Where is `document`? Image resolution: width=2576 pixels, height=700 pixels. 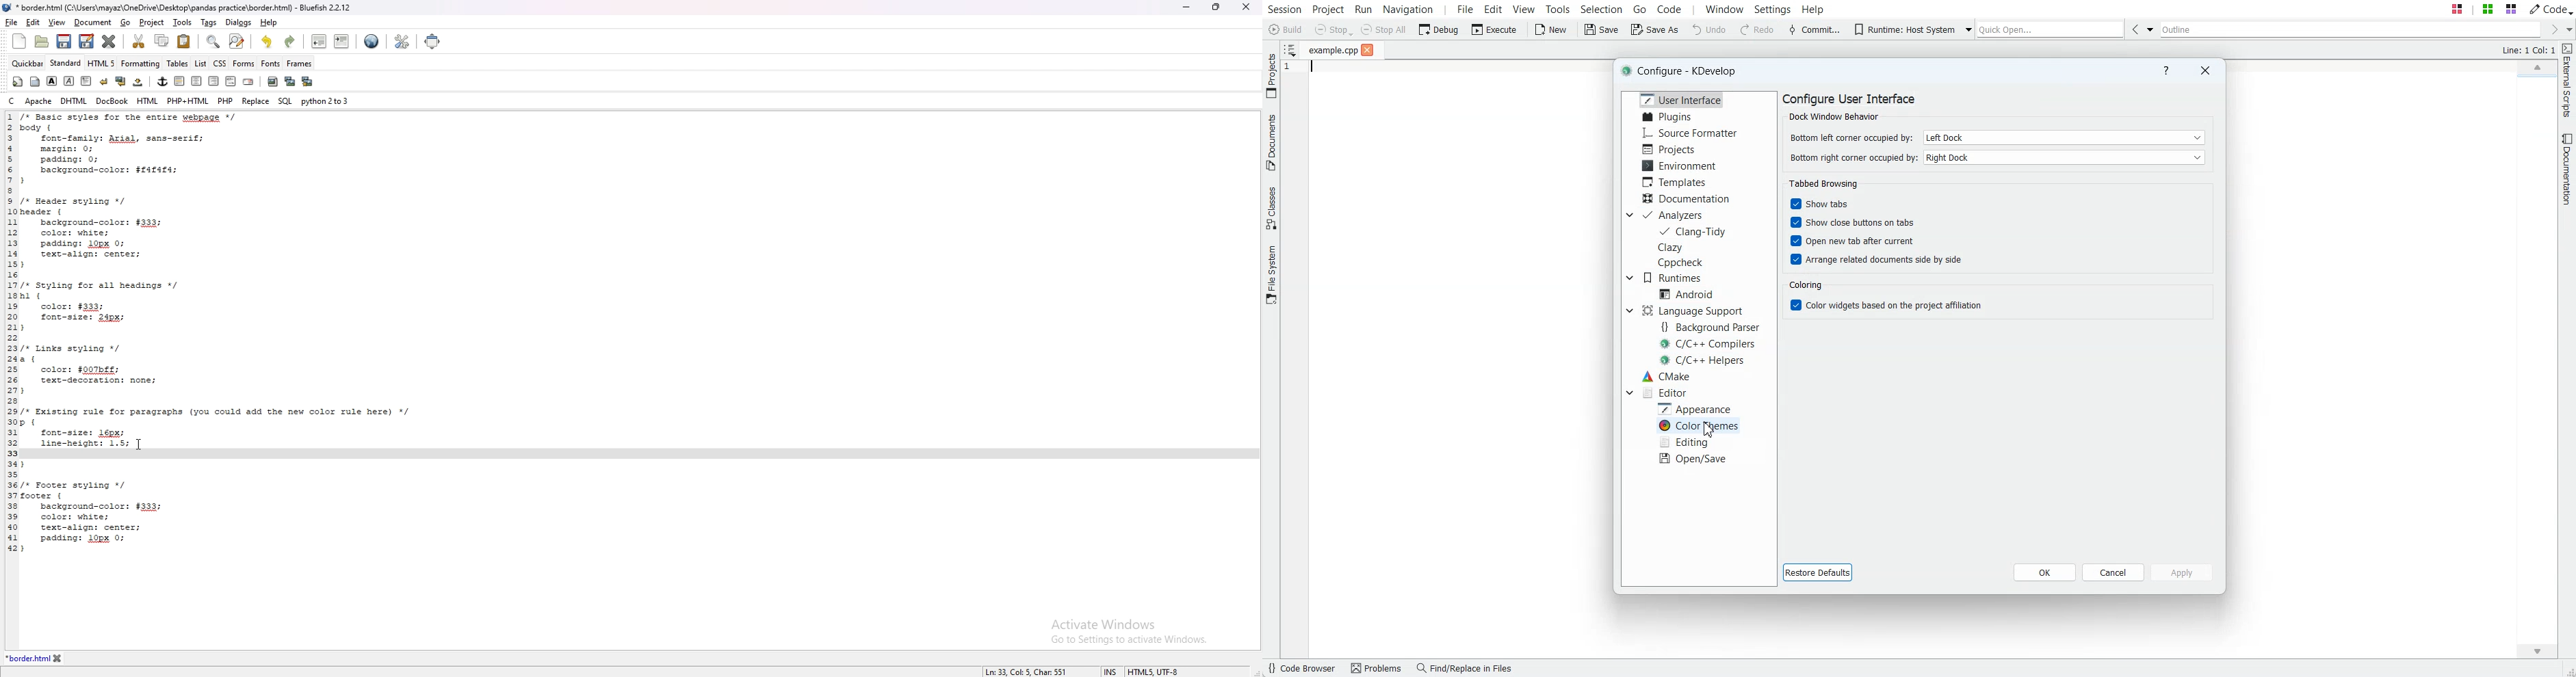
document is located at coordinates (92, 23).